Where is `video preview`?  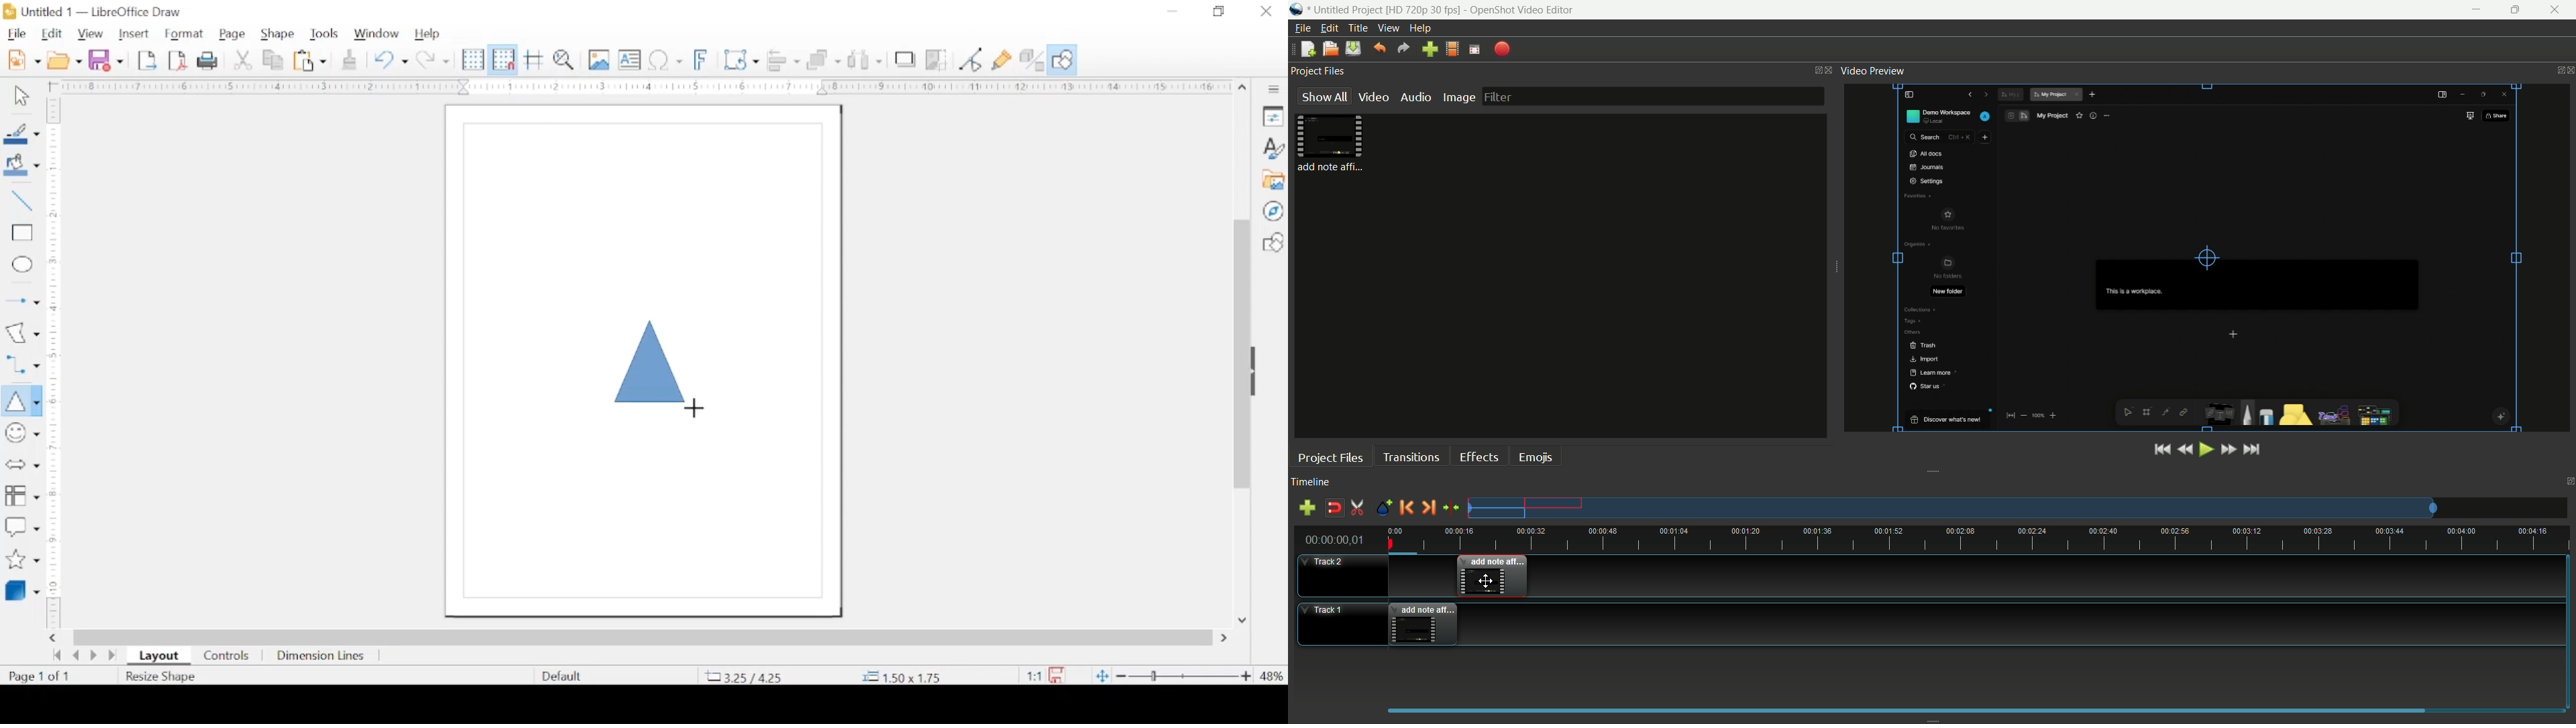
video preview is located at coordinates (1875, 70).